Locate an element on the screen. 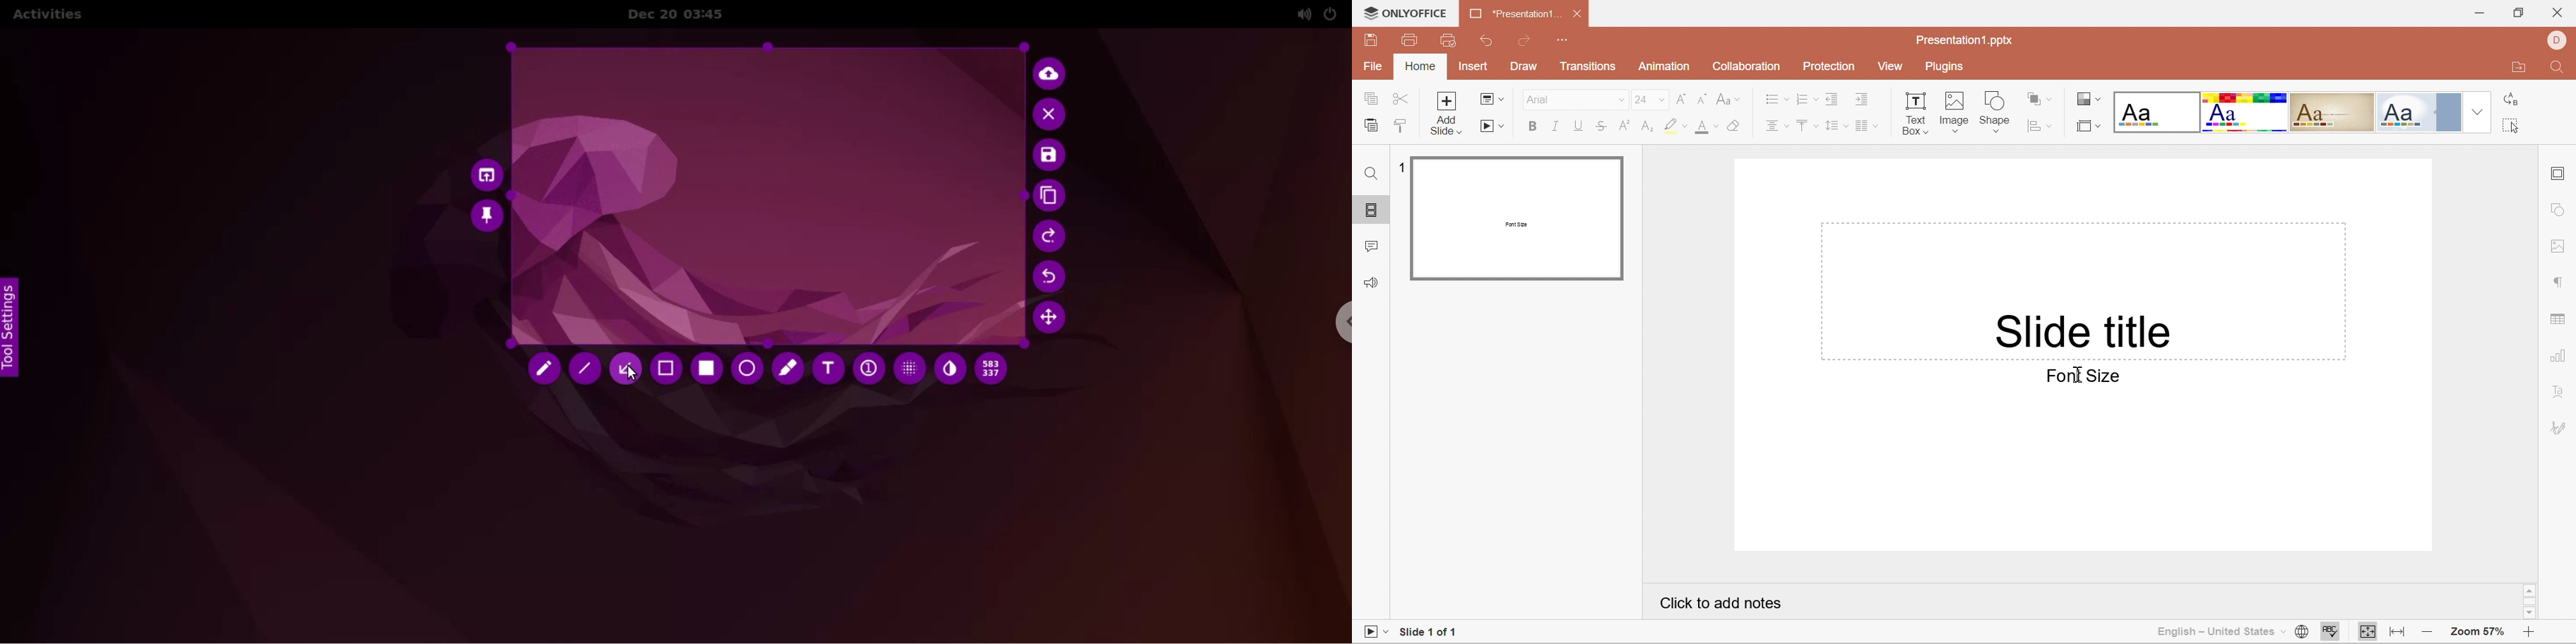  save is located at coordinates (1050, 156).